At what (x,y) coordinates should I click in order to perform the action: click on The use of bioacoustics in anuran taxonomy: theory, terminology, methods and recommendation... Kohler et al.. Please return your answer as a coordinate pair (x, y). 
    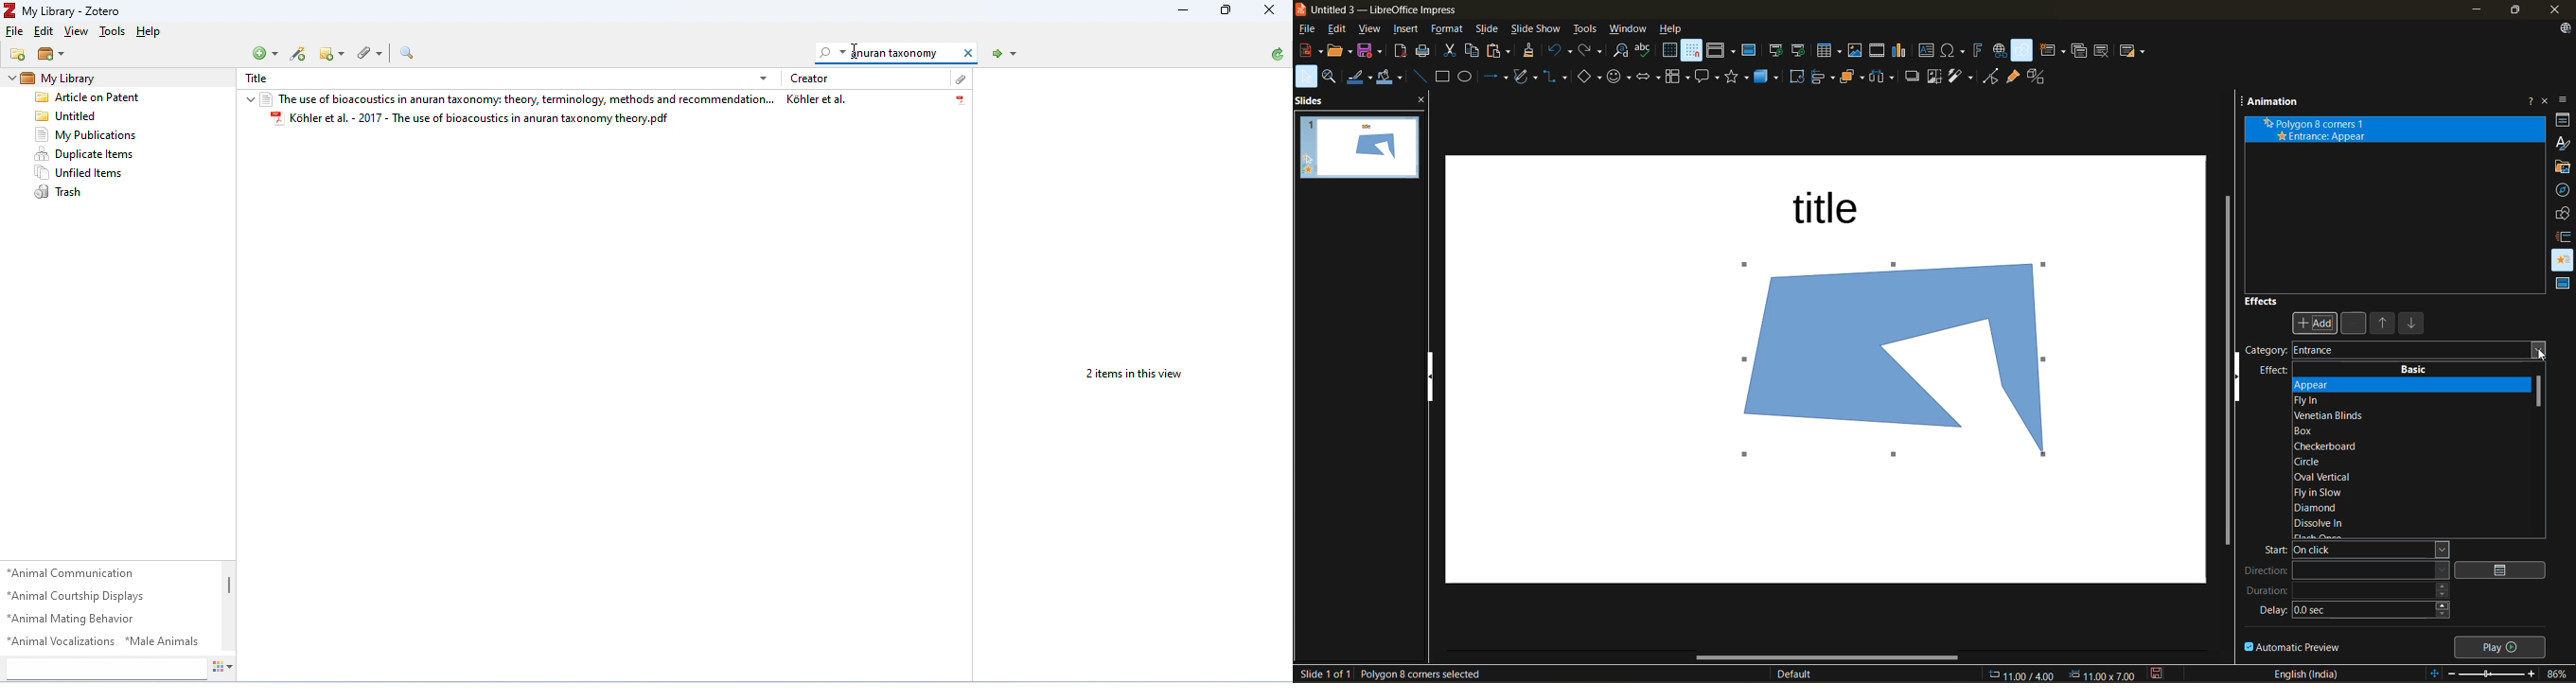
    Looking at the image, I should click on (606, 98).